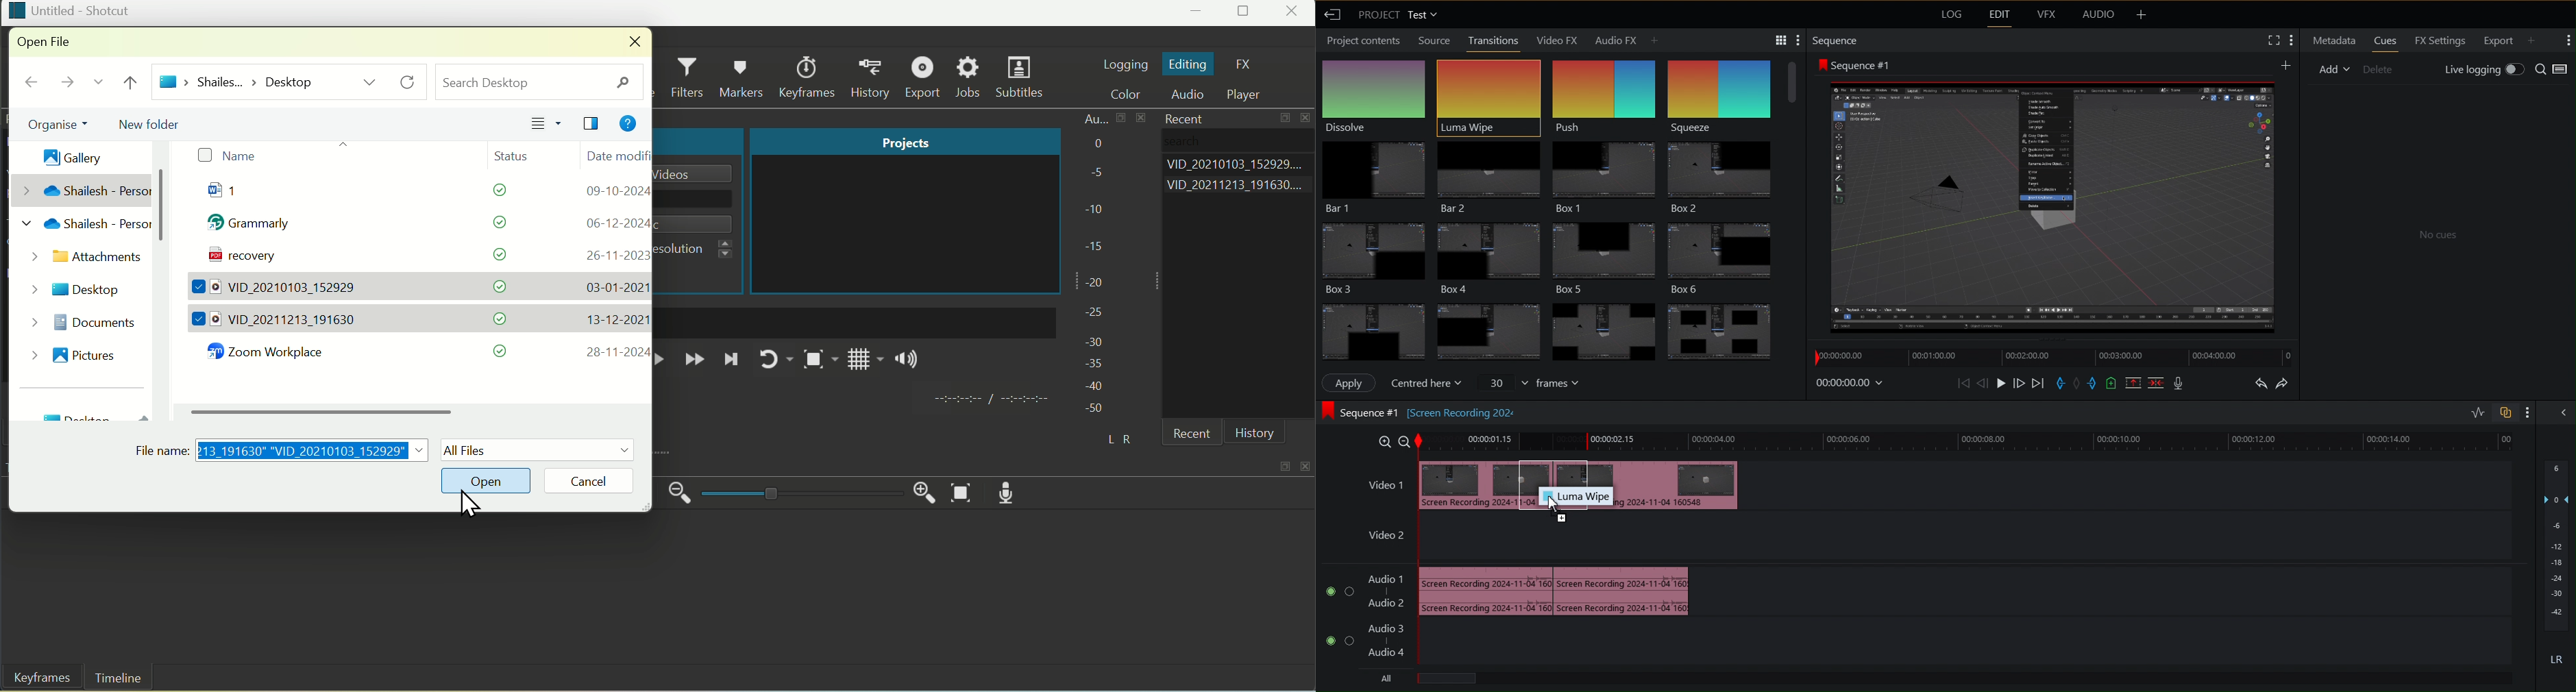 The width and height of the screenshot is (2576, 700). What do you see at coordinates (2002, 383) in the screenshot?
I see `Play` at bounding box center [2002, 383].